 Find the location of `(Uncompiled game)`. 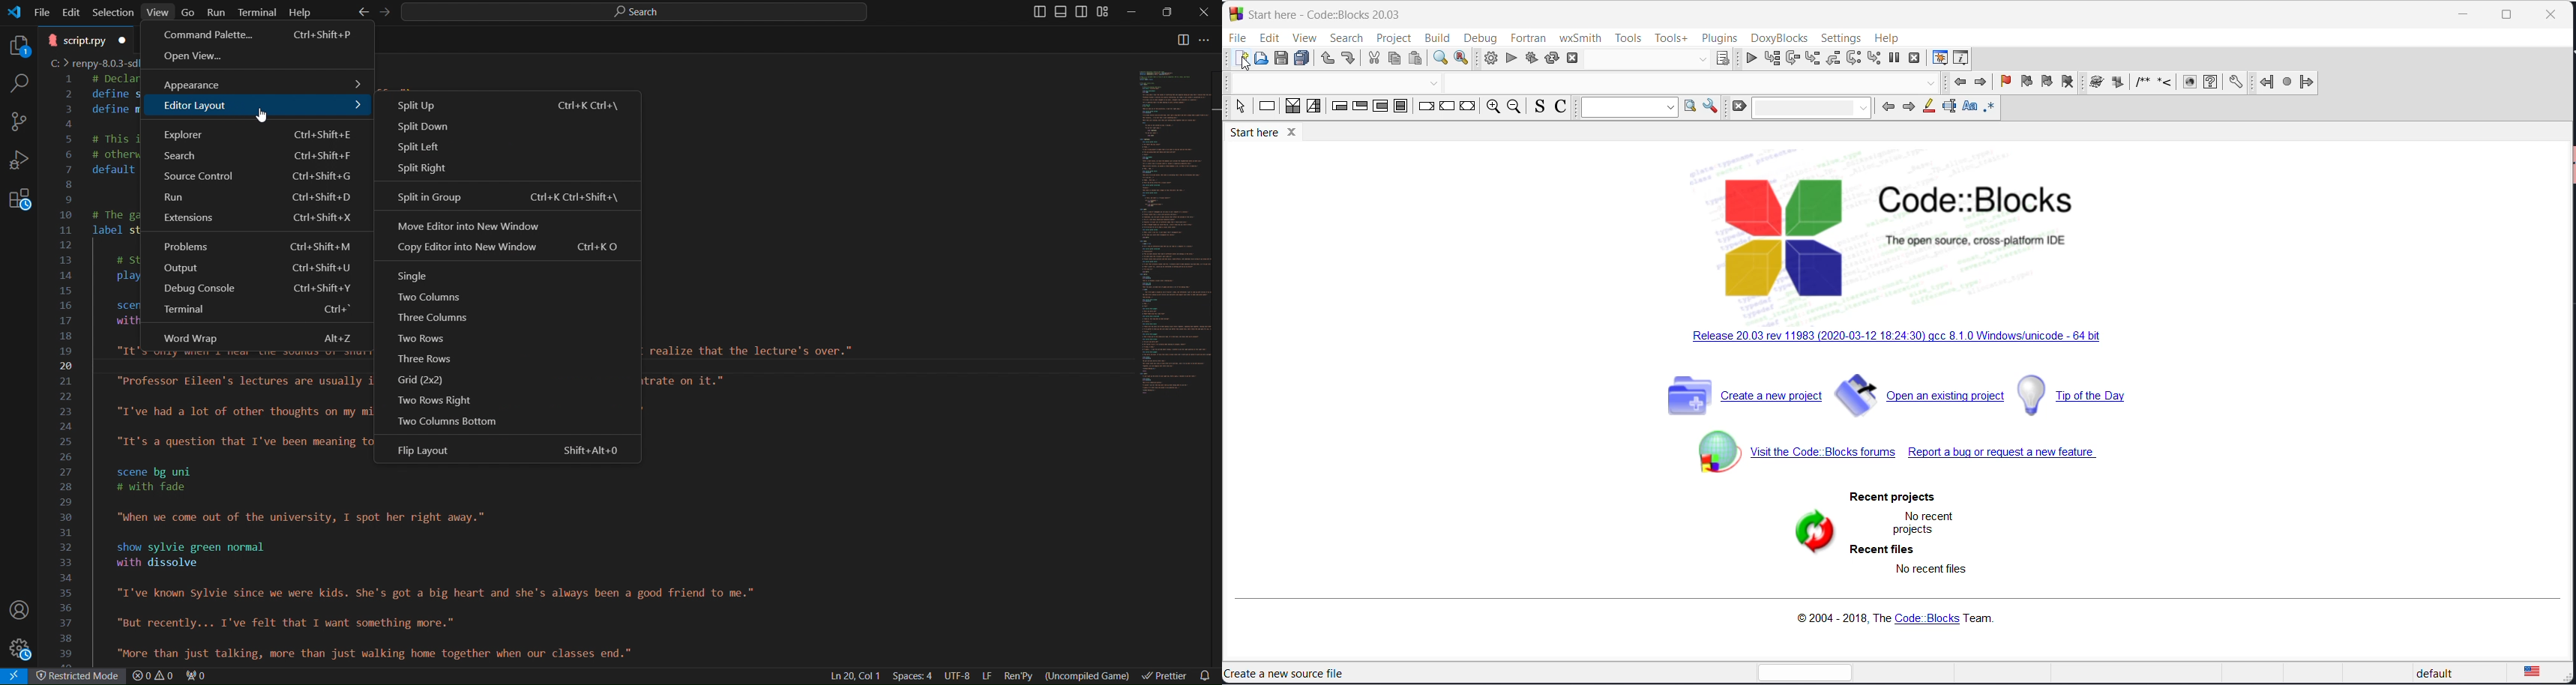

(Uncompiled game) is located at coordinates (1090, 674).